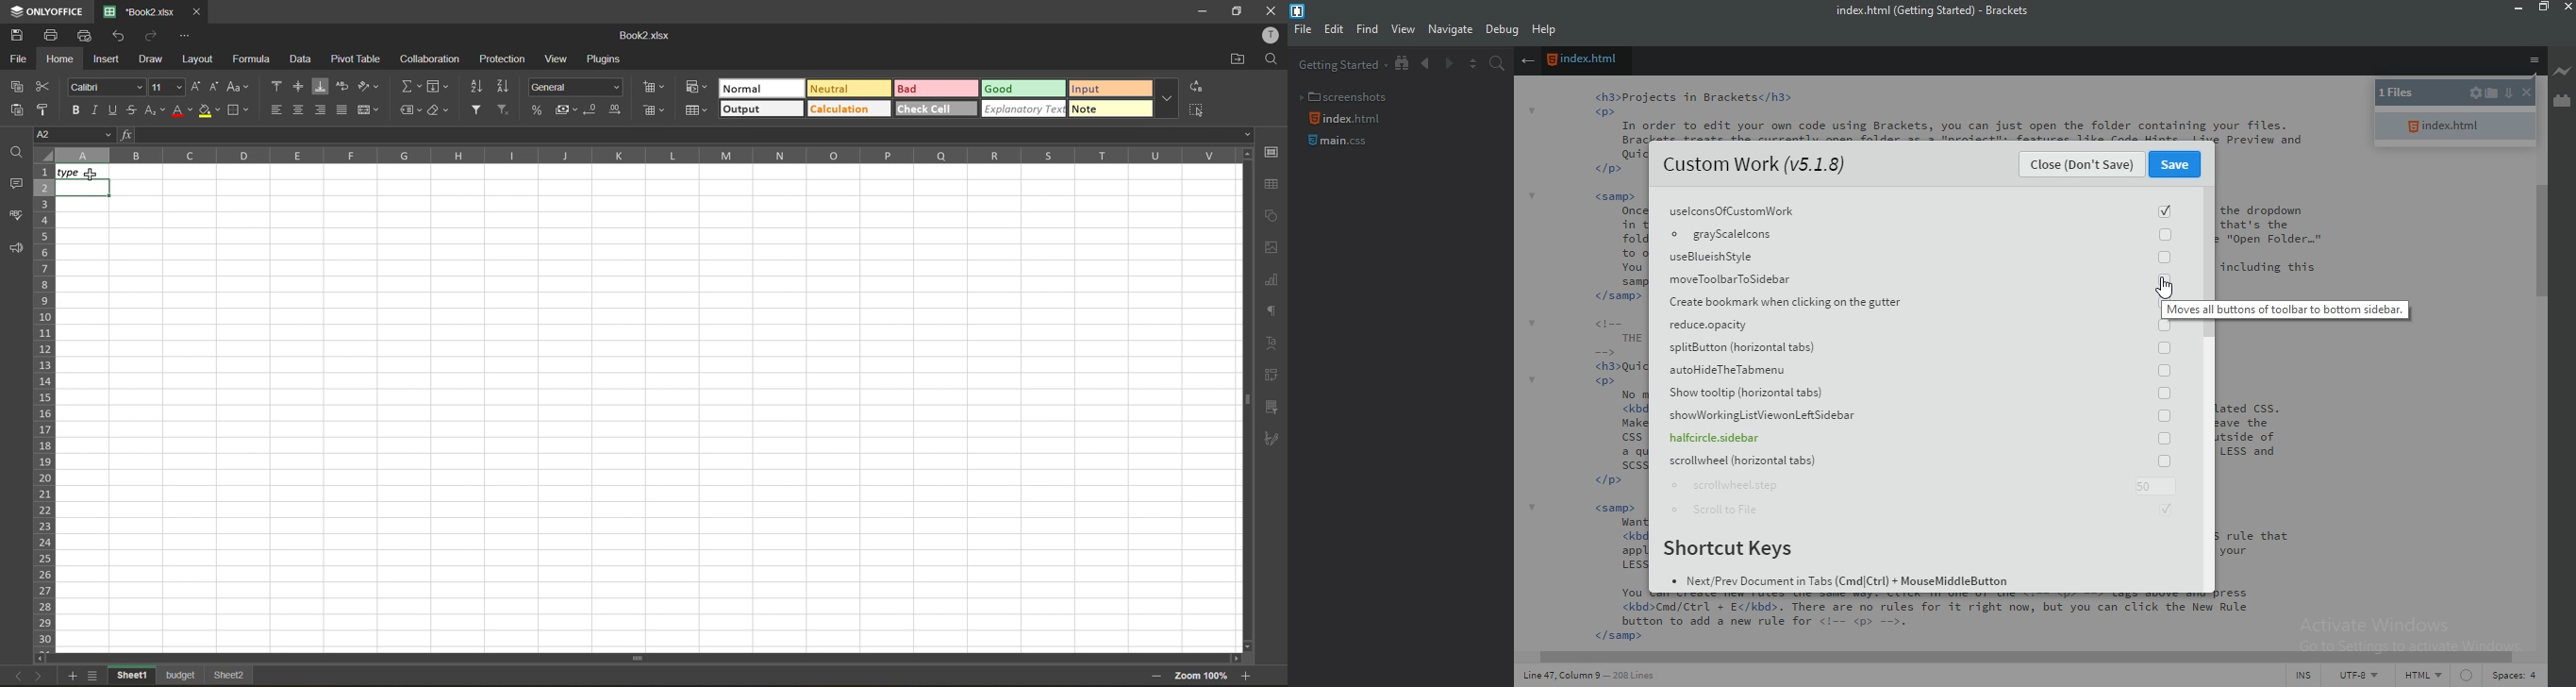  Describe the element at coordinates (437, 87) in the screenshot. I see `fields` at that location.